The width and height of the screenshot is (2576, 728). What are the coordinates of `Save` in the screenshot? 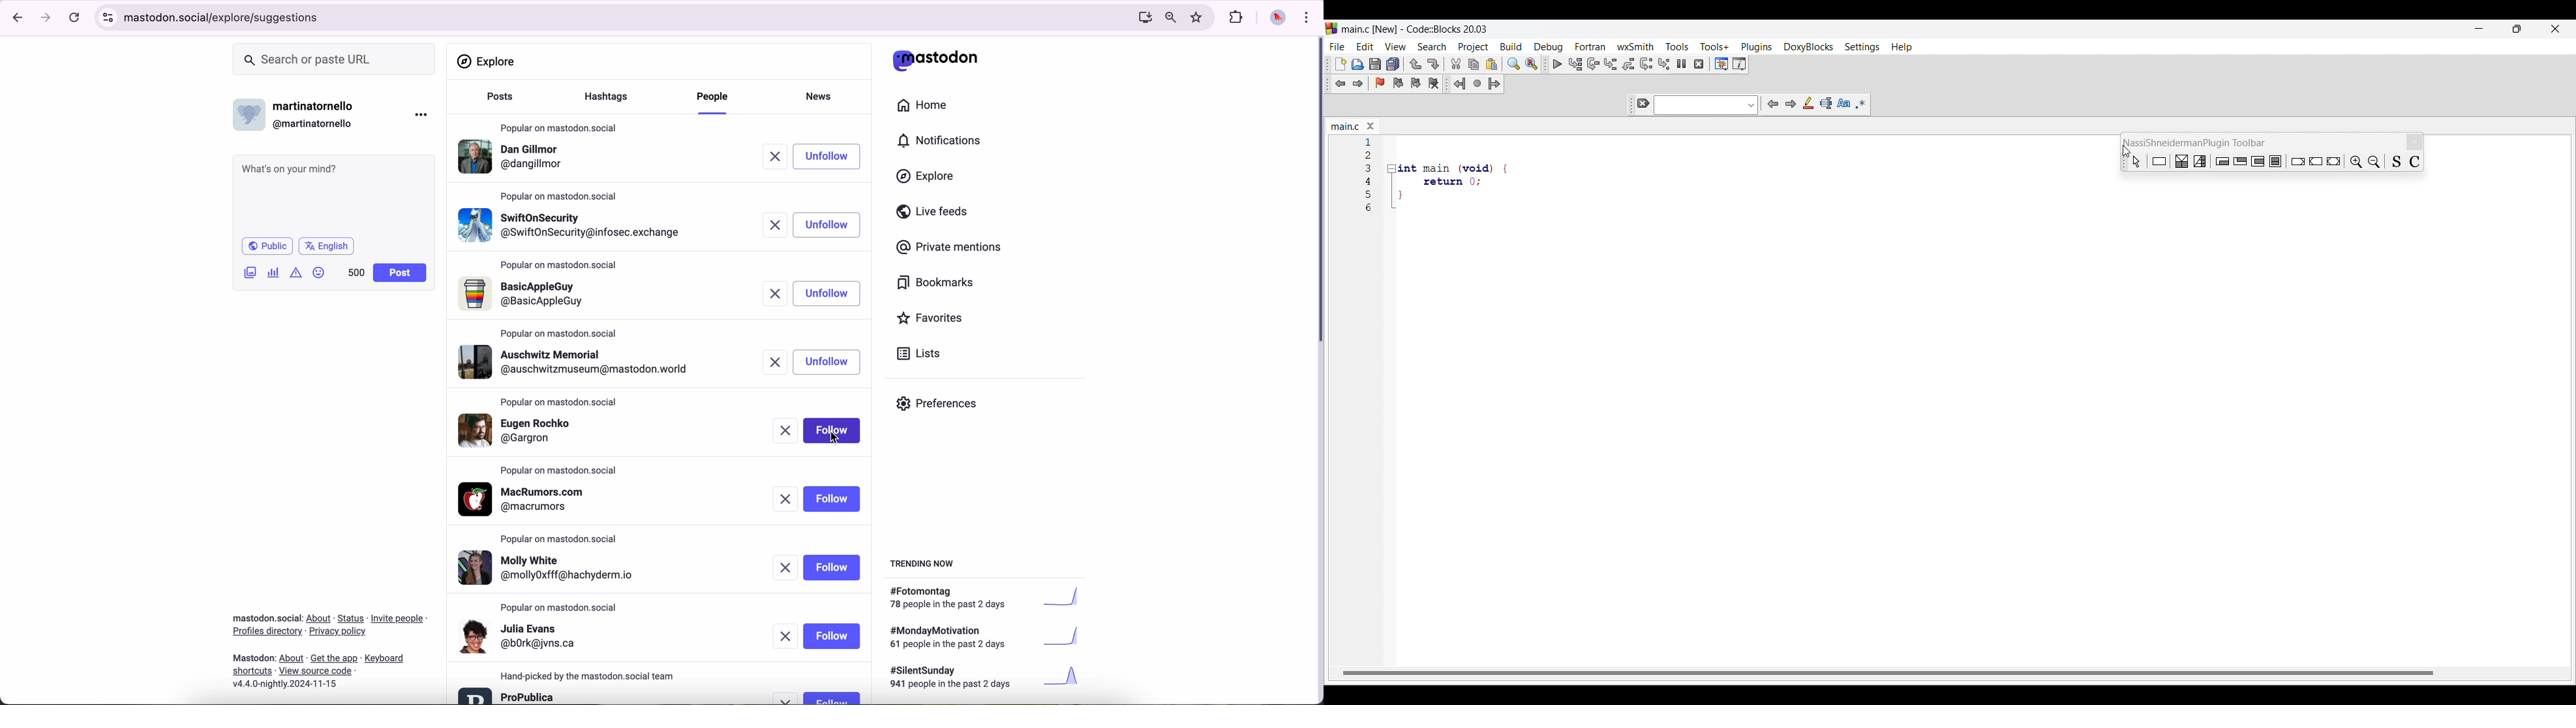 It's located at (1376, 64).